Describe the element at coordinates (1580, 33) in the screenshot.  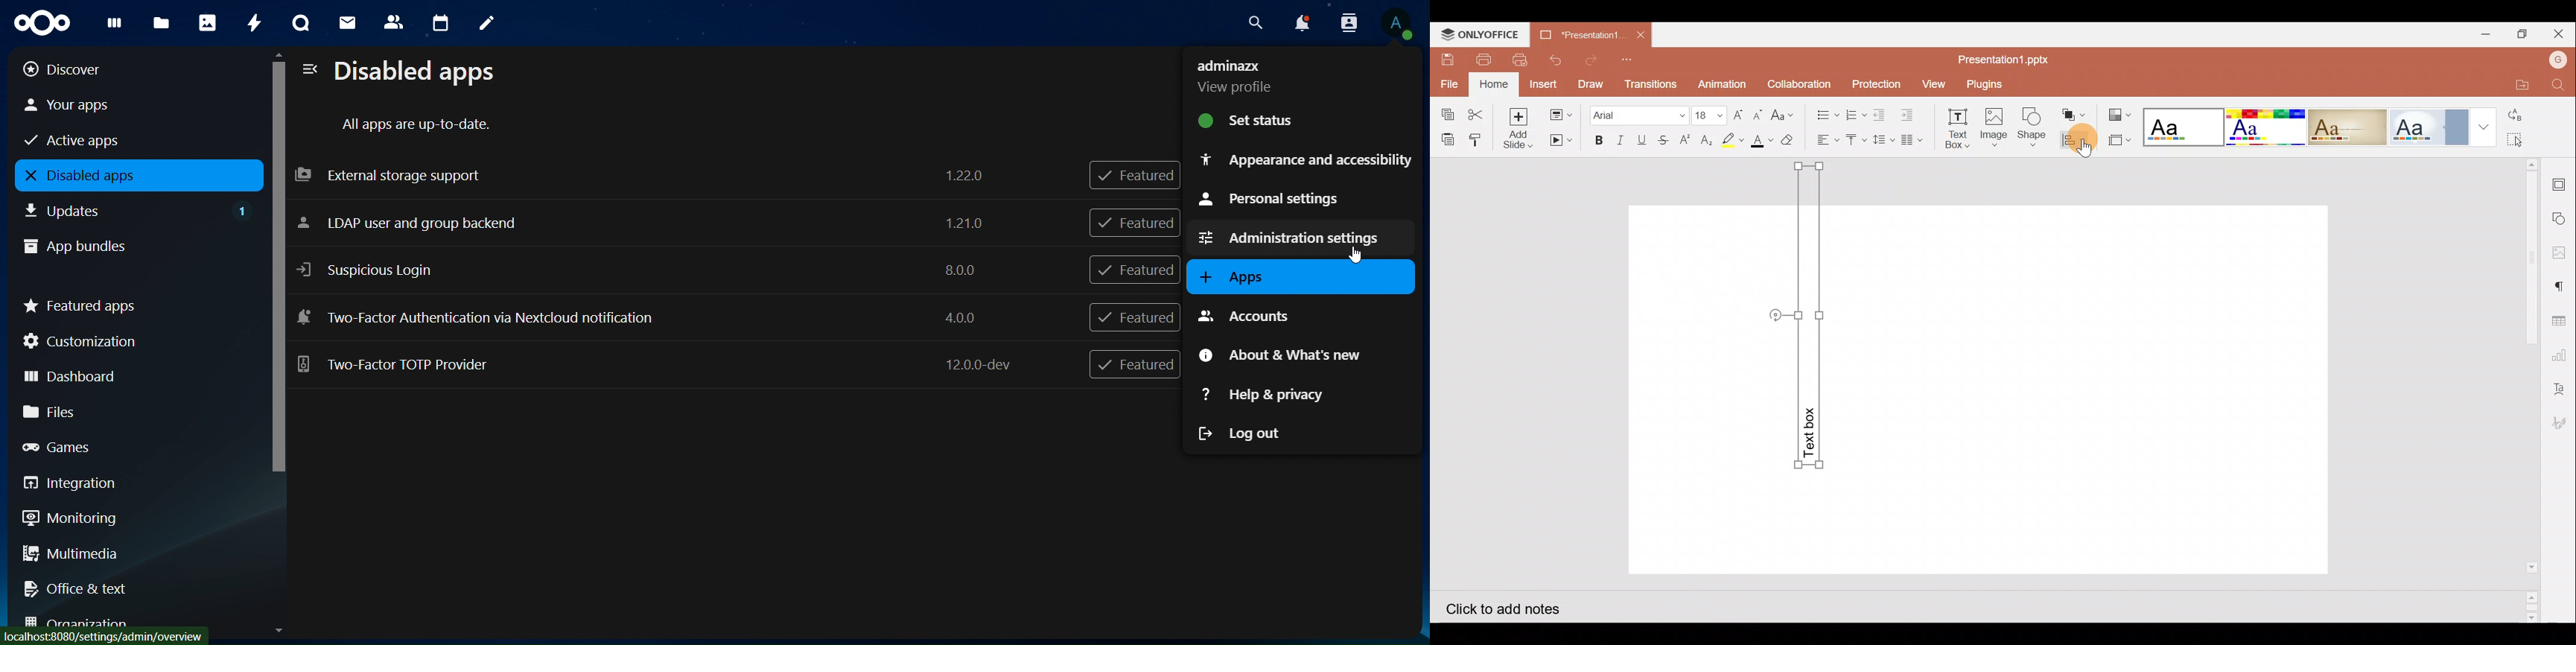
I see `*Presentation..` at that location.